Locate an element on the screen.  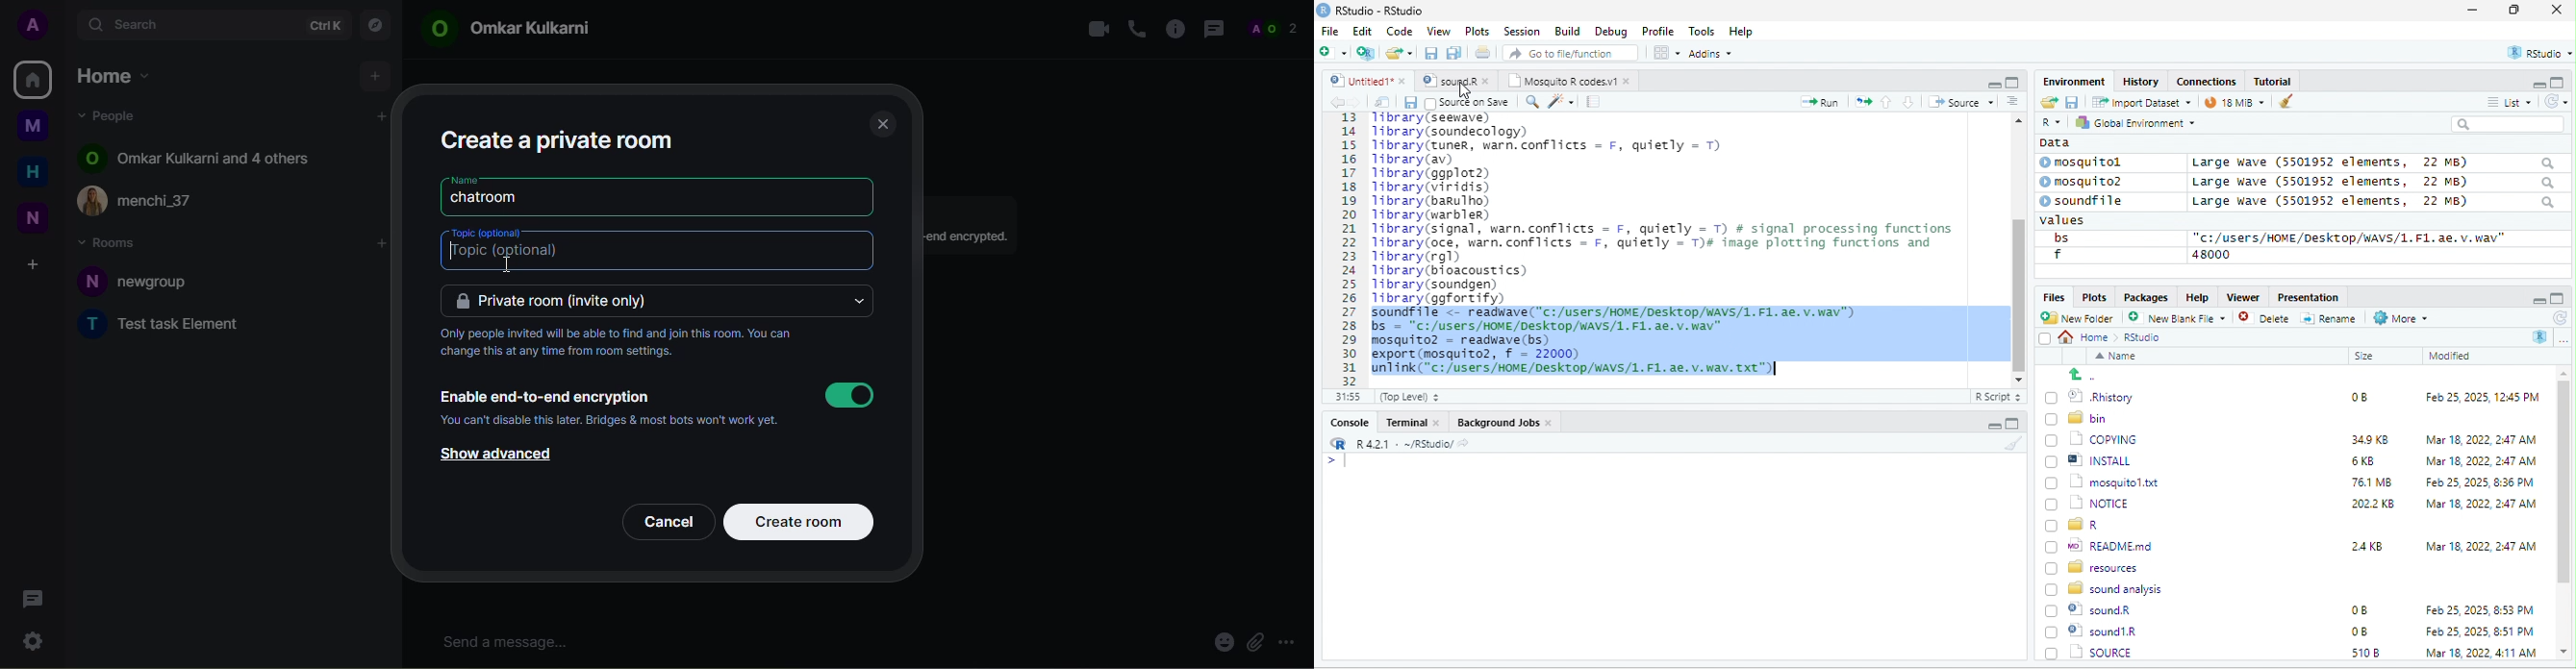
enabled is located at coordinates (848, 395).